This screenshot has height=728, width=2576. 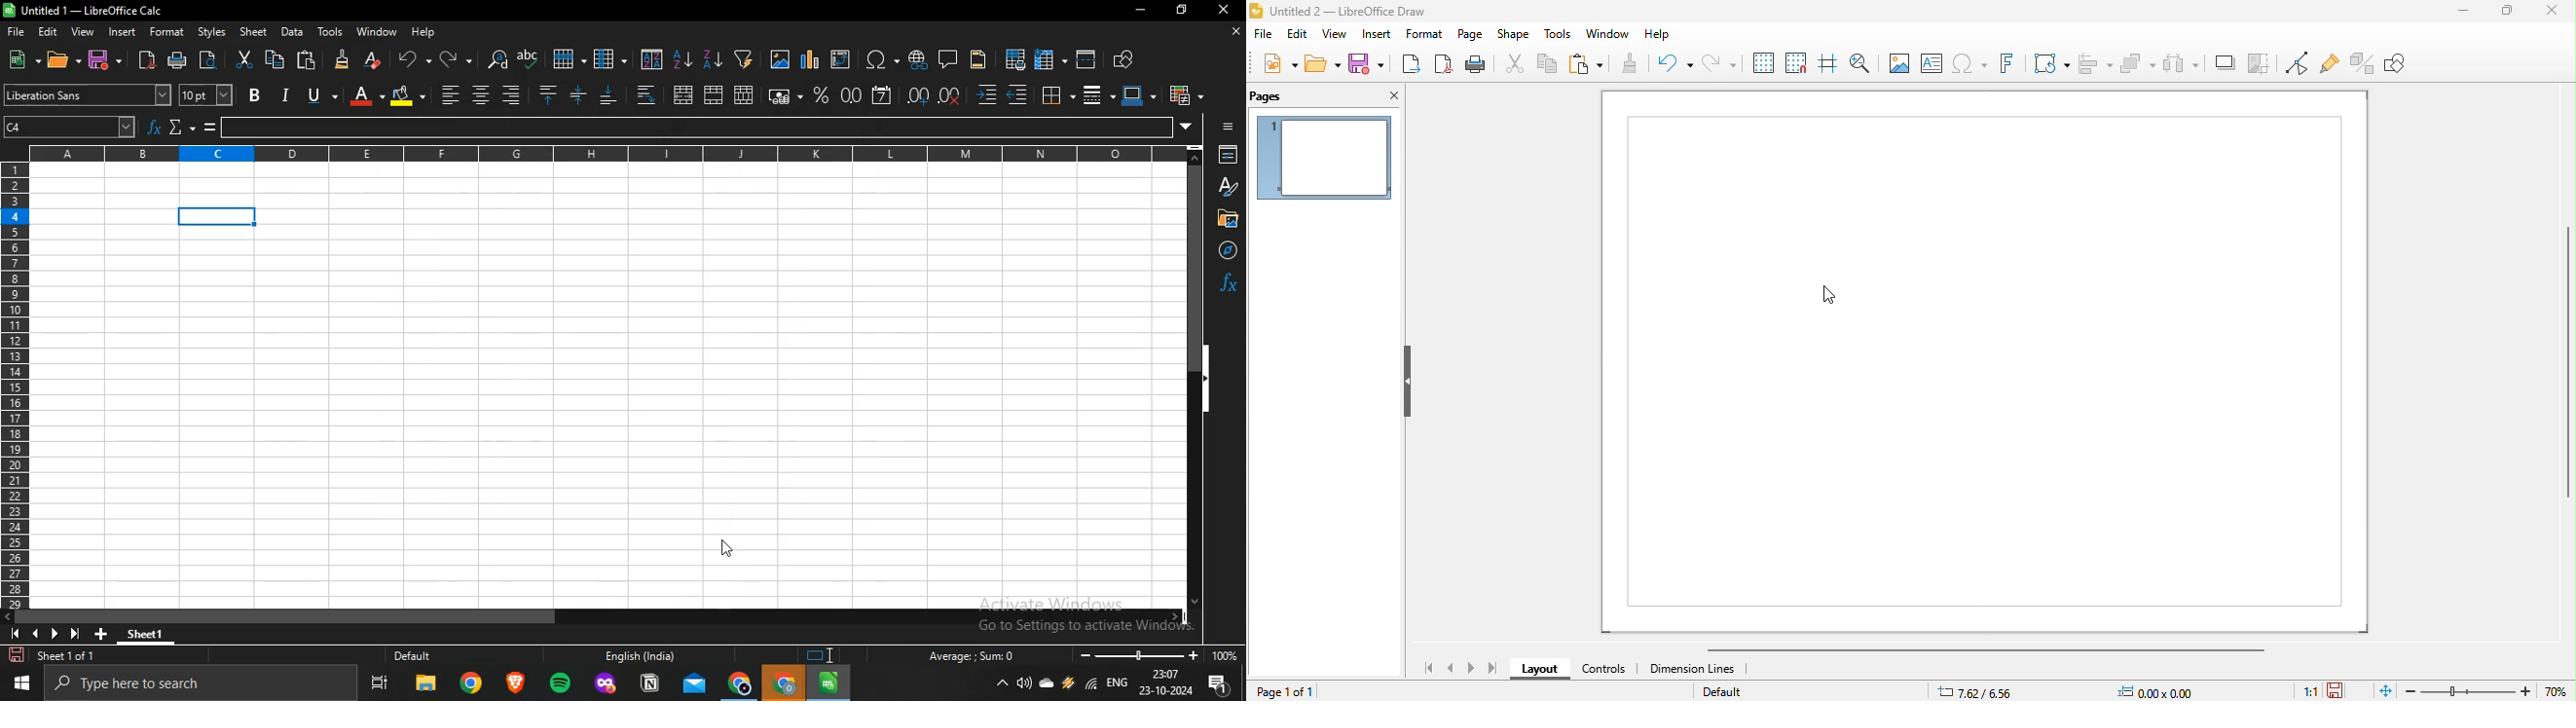 What do you see at coordinates (1125, 58) in the screenshot?
I see `show draw functions` at bounding box center [1125, 58].